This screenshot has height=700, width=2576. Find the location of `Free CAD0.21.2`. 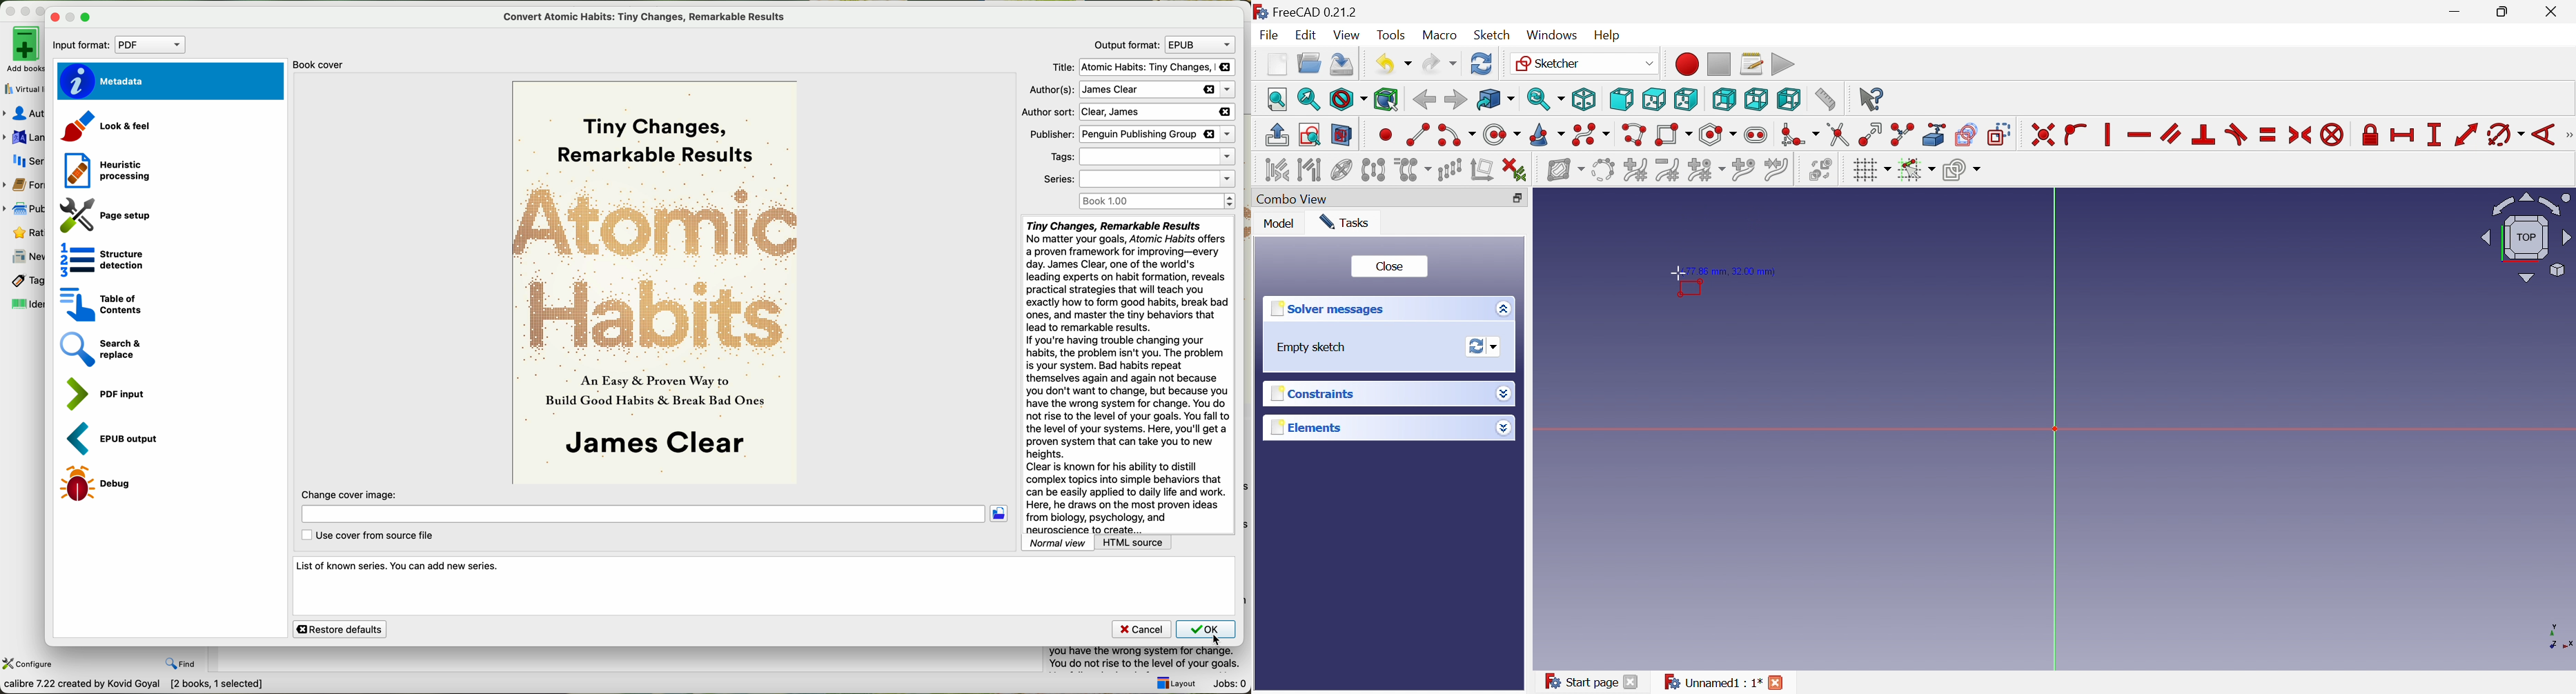

Free CAD0.21.2 is located at coordinates (1316, 10).